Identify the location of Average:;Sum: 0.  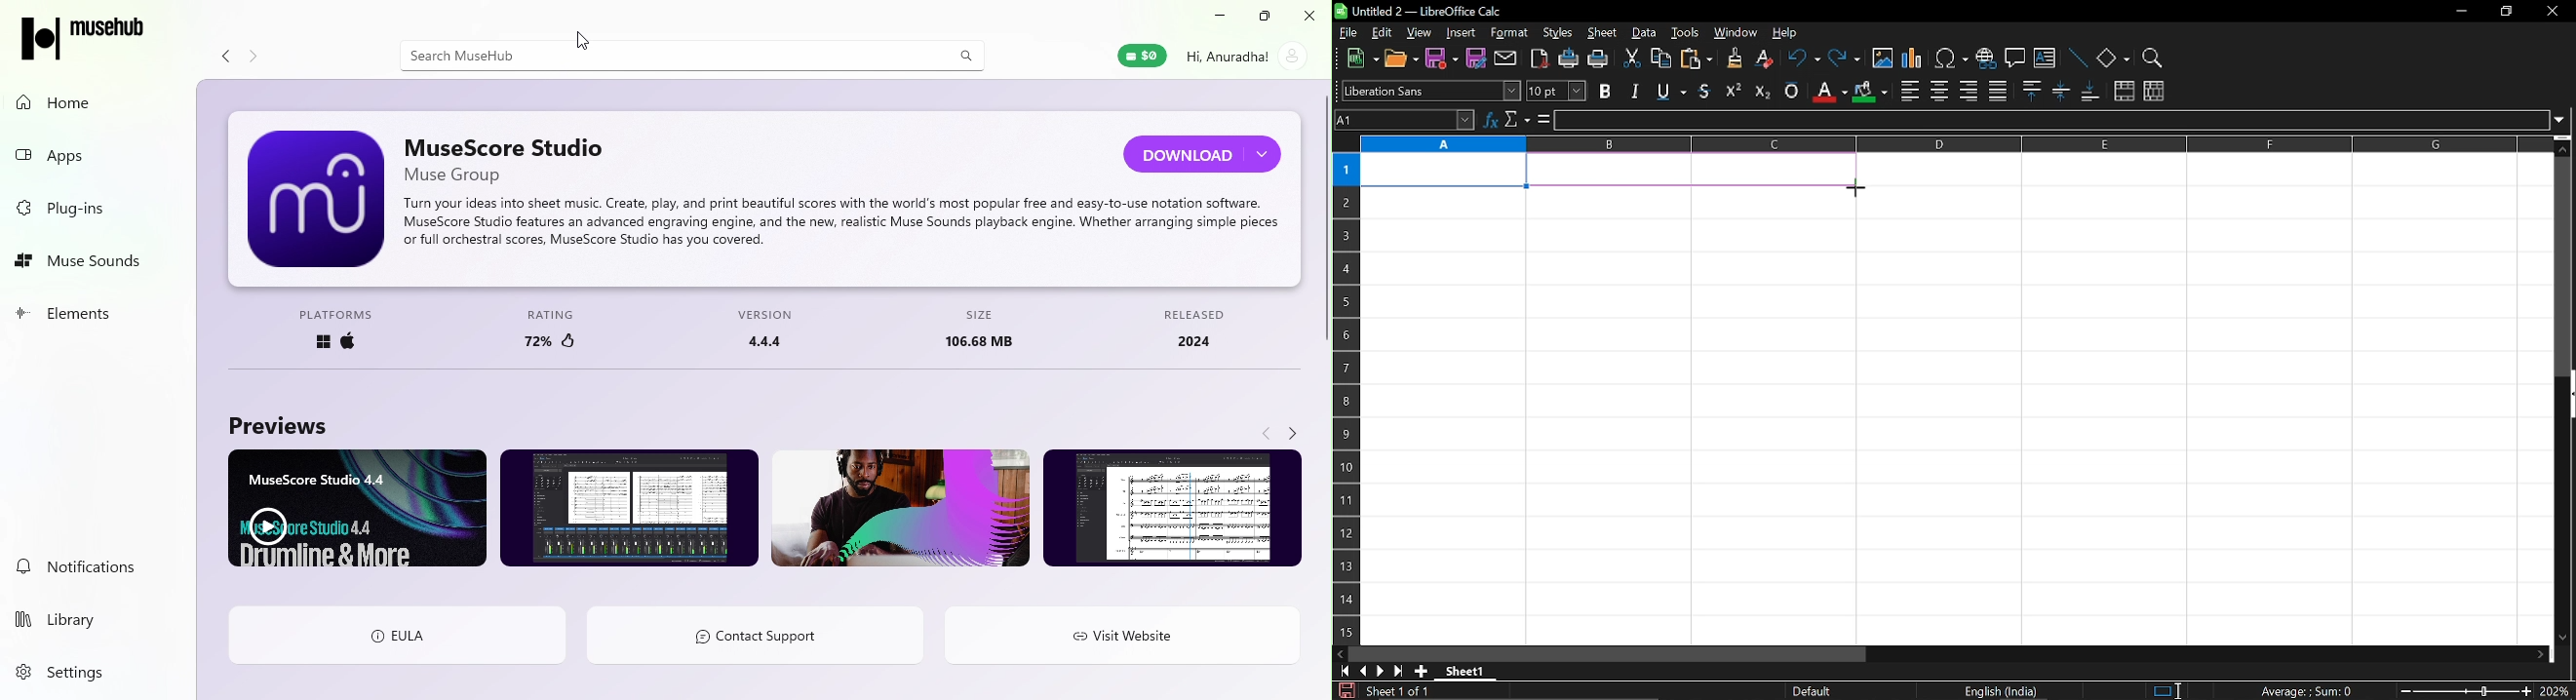
(2306, 690).